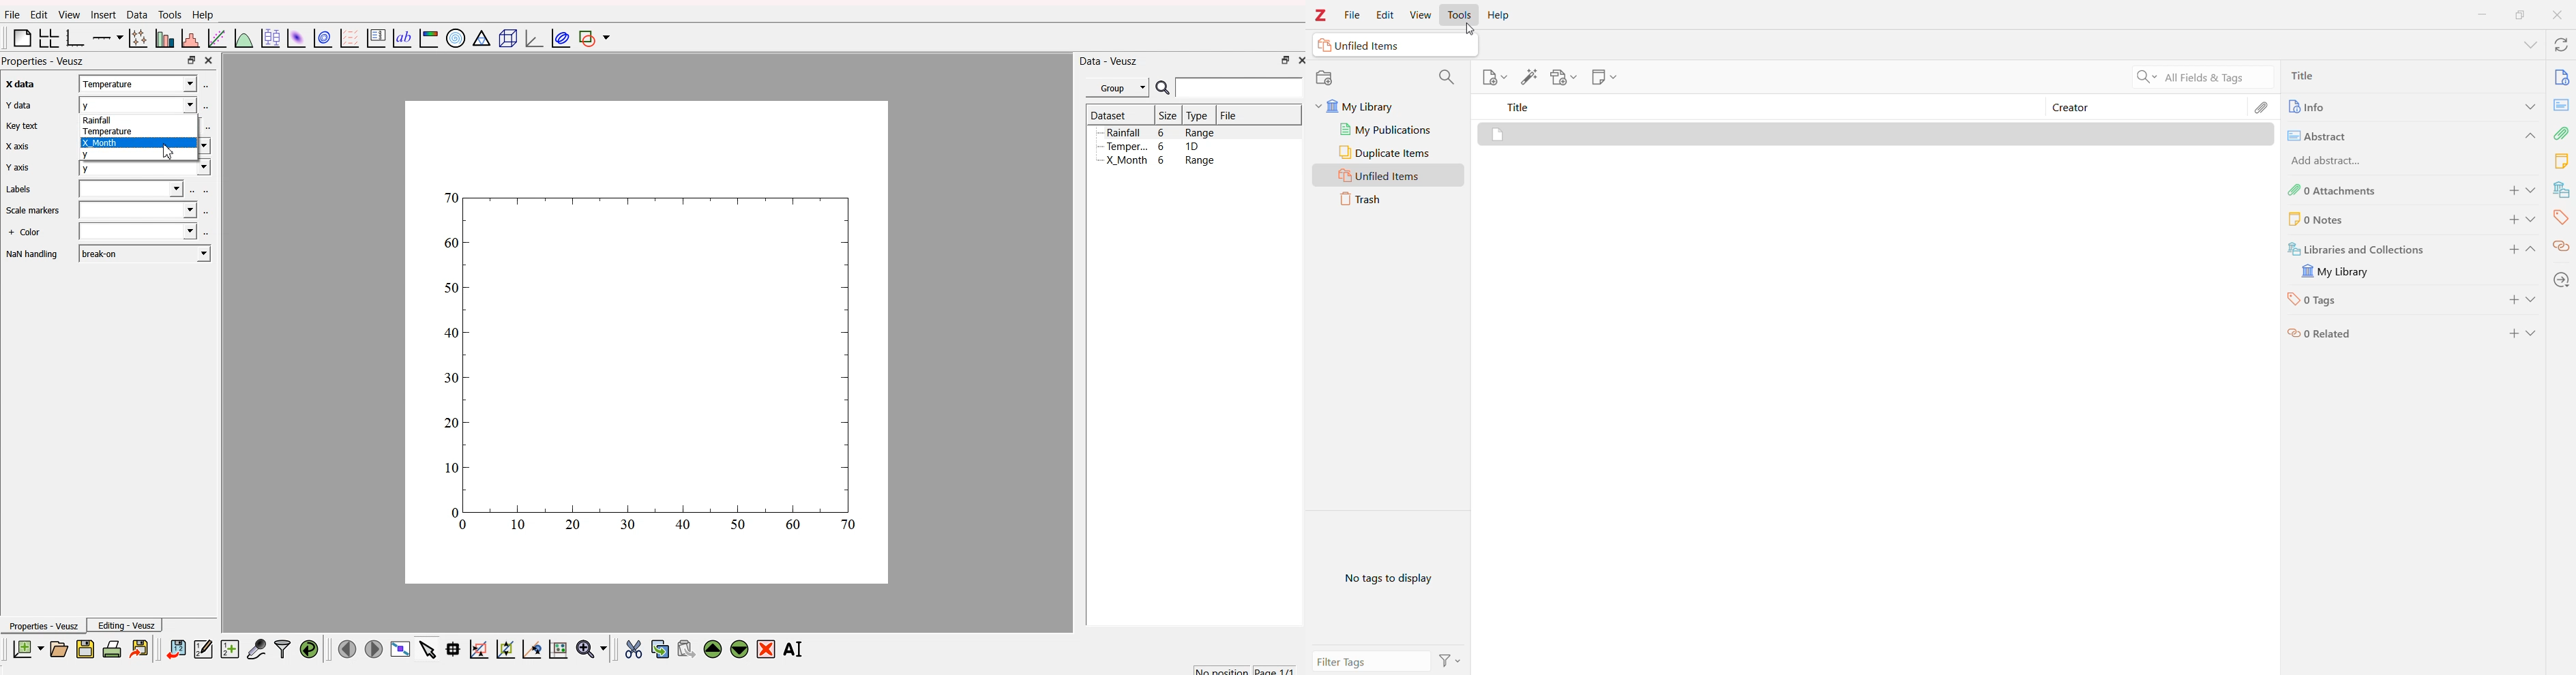 The height and width of the screenshot is (700, 2576). Describe the element at coordinates (145, 252) in the screenshot. I see `break-on` at that location.